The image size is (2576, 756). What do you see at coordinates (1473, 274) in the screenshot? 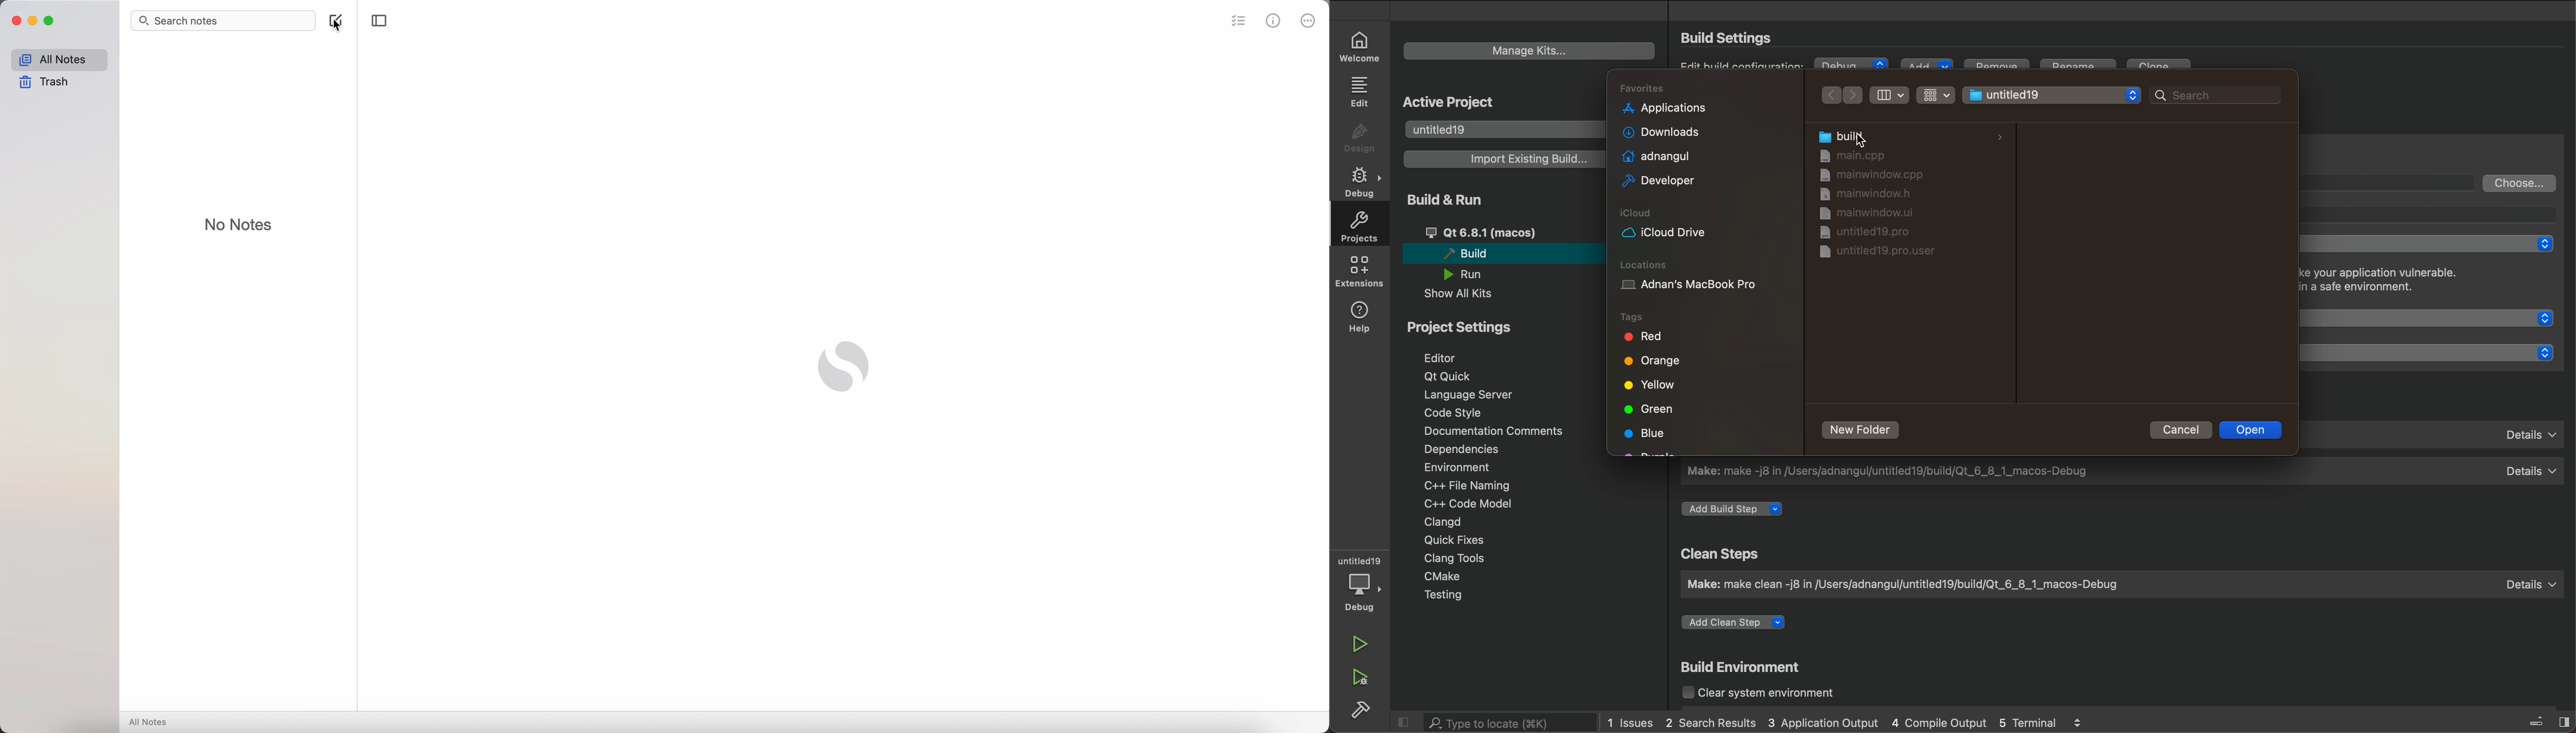
I see `run` at bounding box center [1473, 274].